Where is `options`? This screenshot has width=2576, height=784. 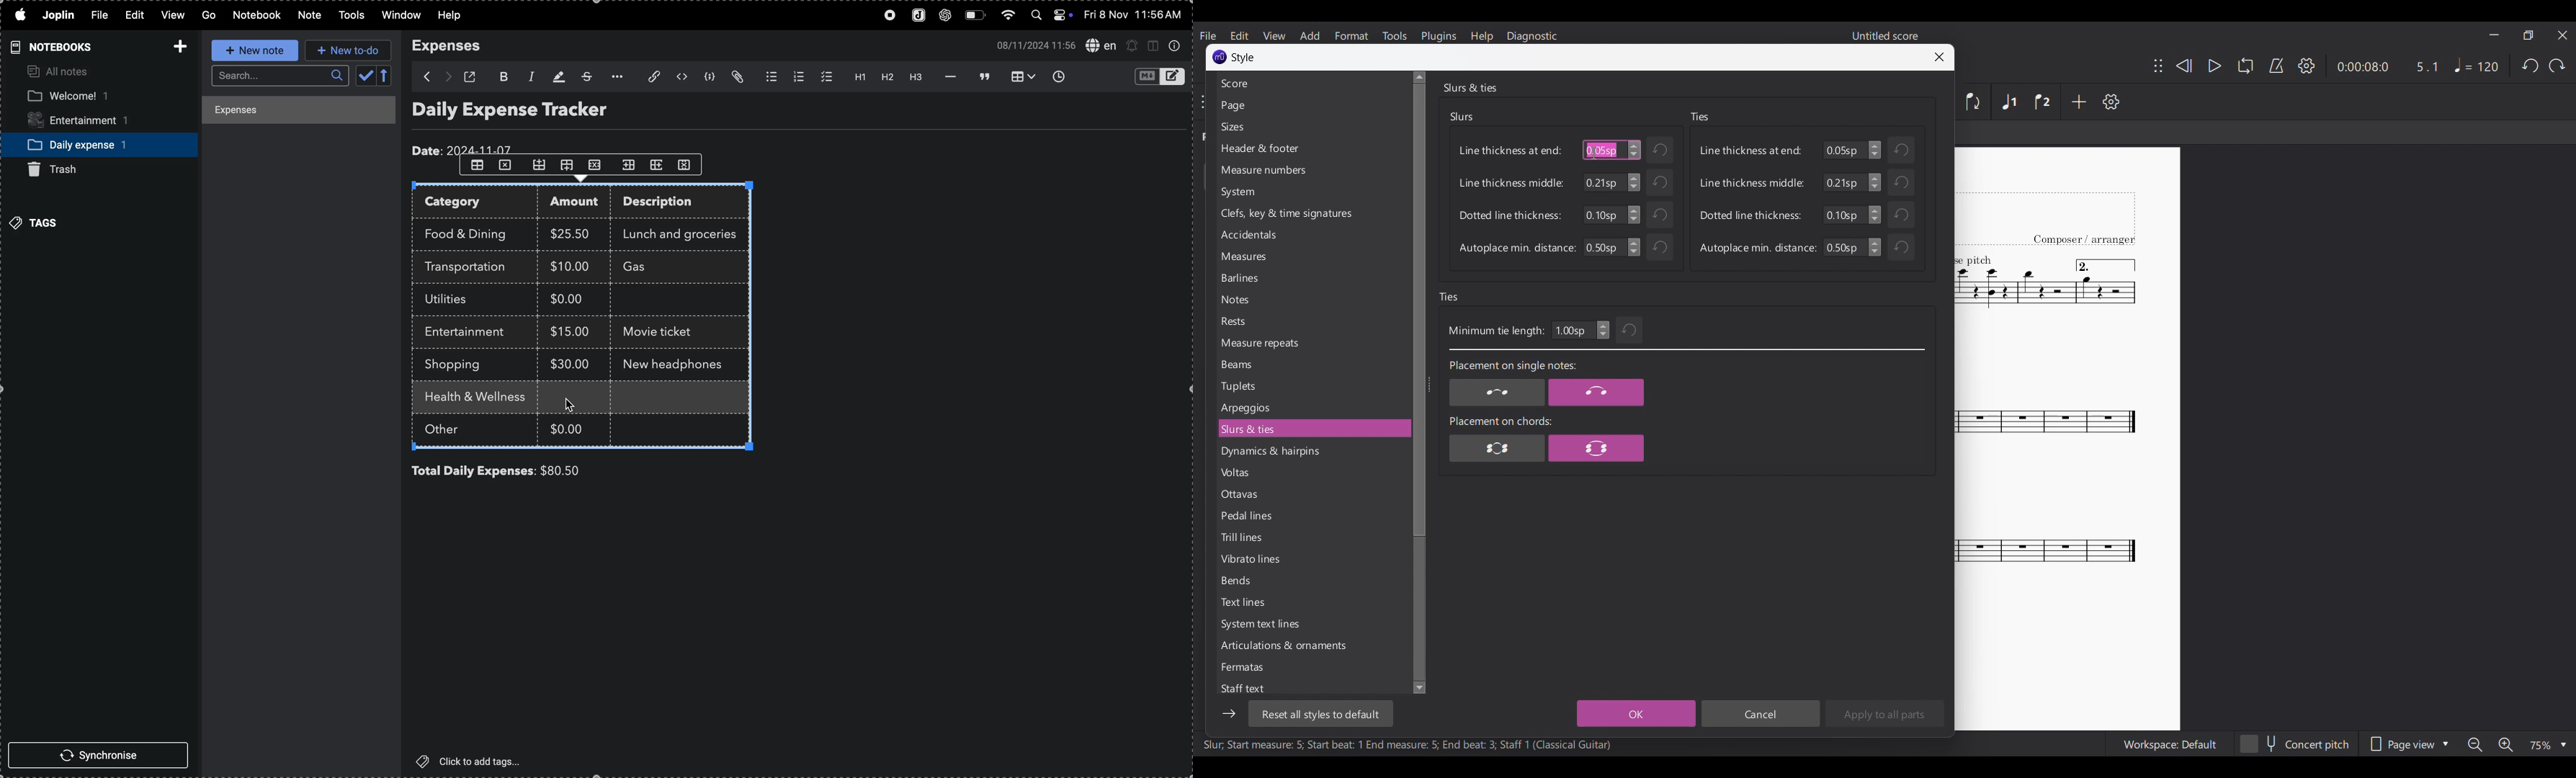
options is located at coordinates (614, 76).